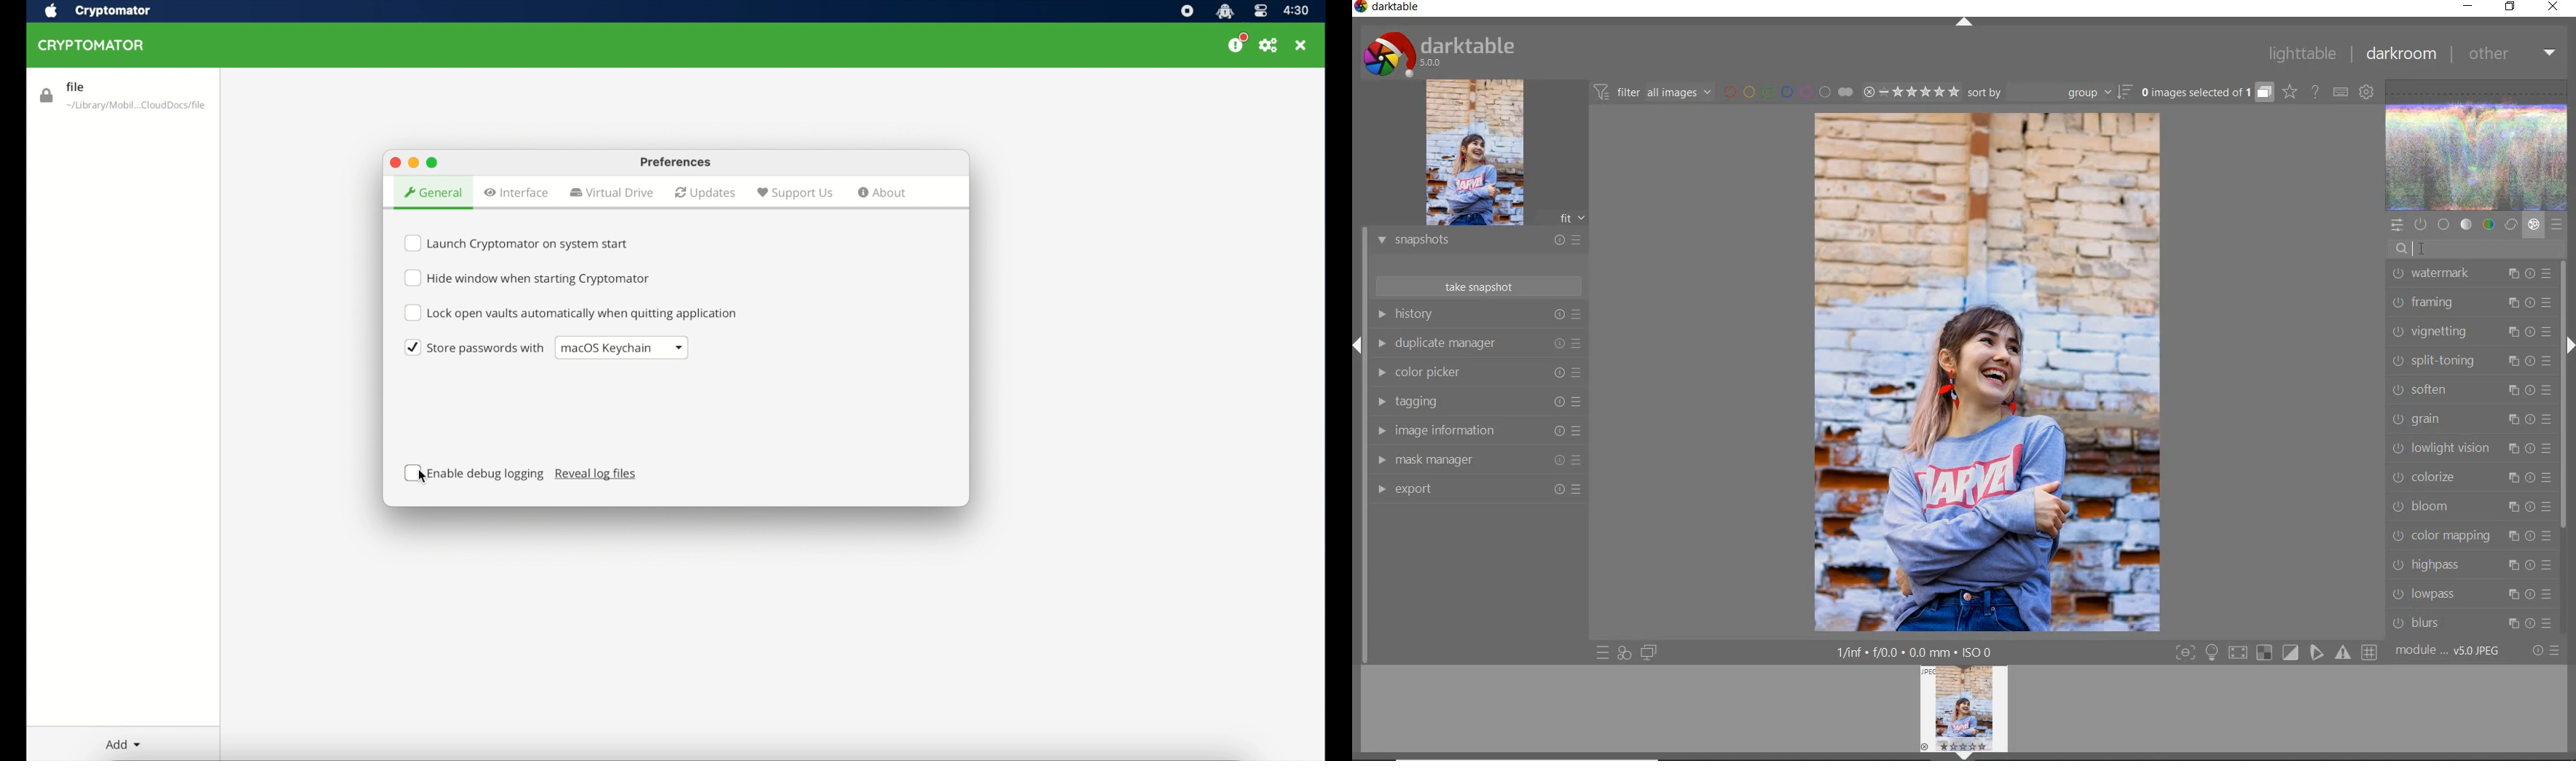 The image size is (2576, 784). What do you see at coordinates (1788, 93) in the screenshot?
I see `filter images by color labels` at bounding box center [1788, 93].